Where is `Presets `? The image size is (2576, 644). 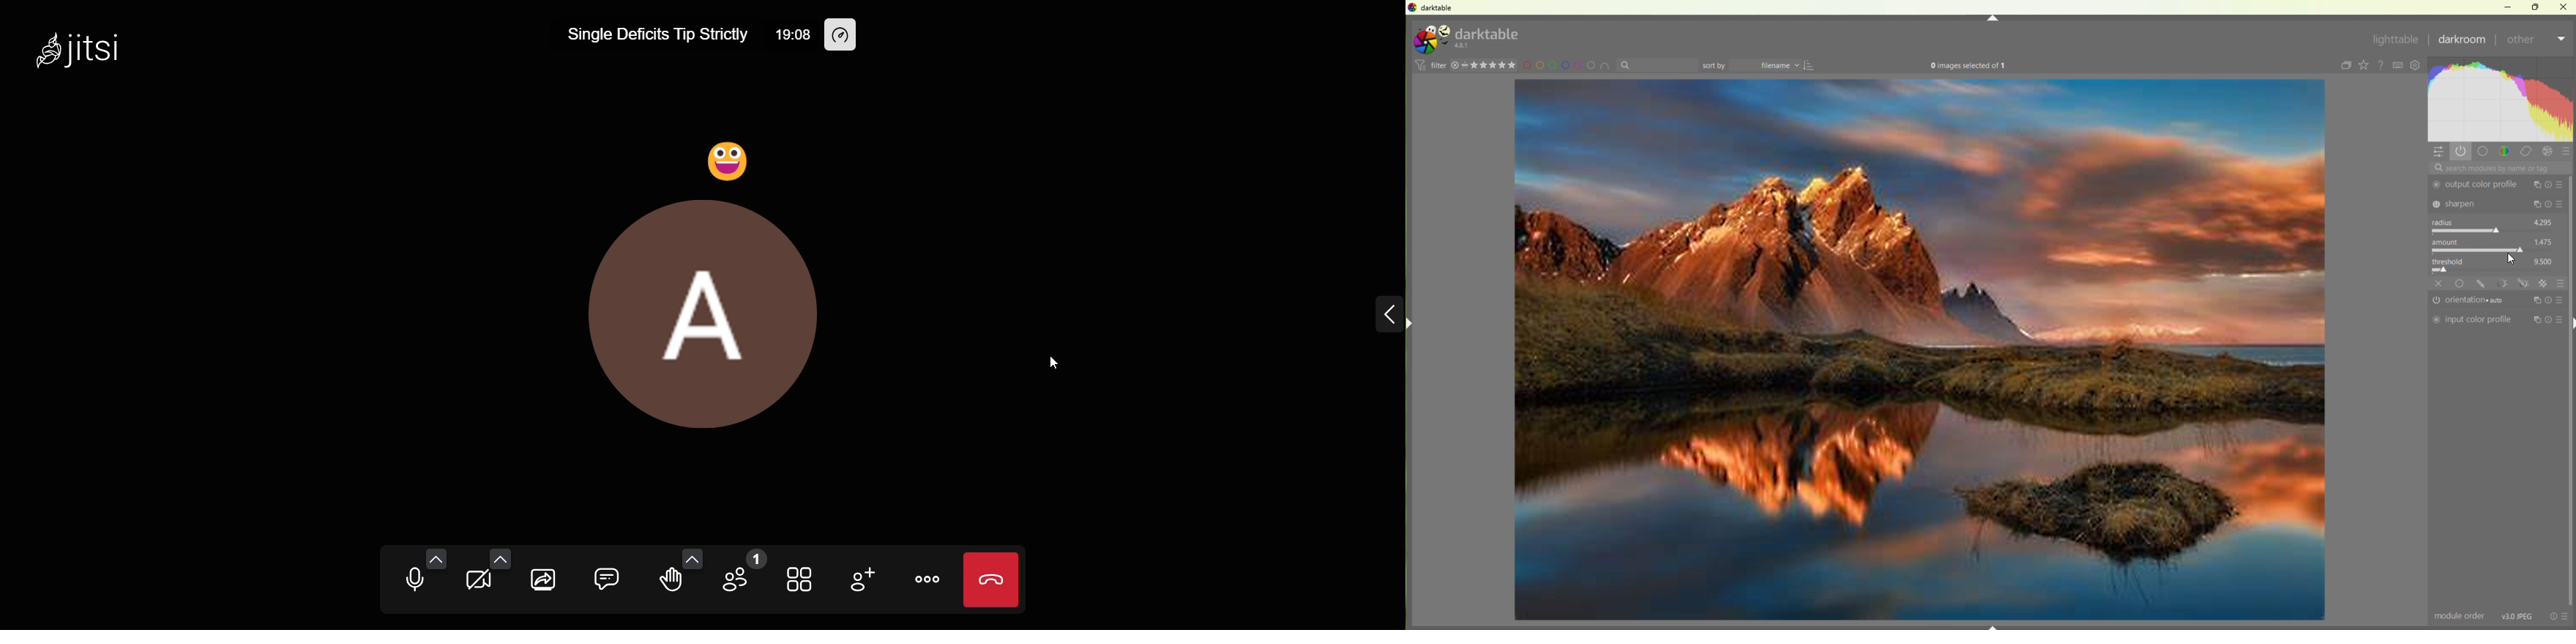
Presets  is located at coordinates (2561, 283).